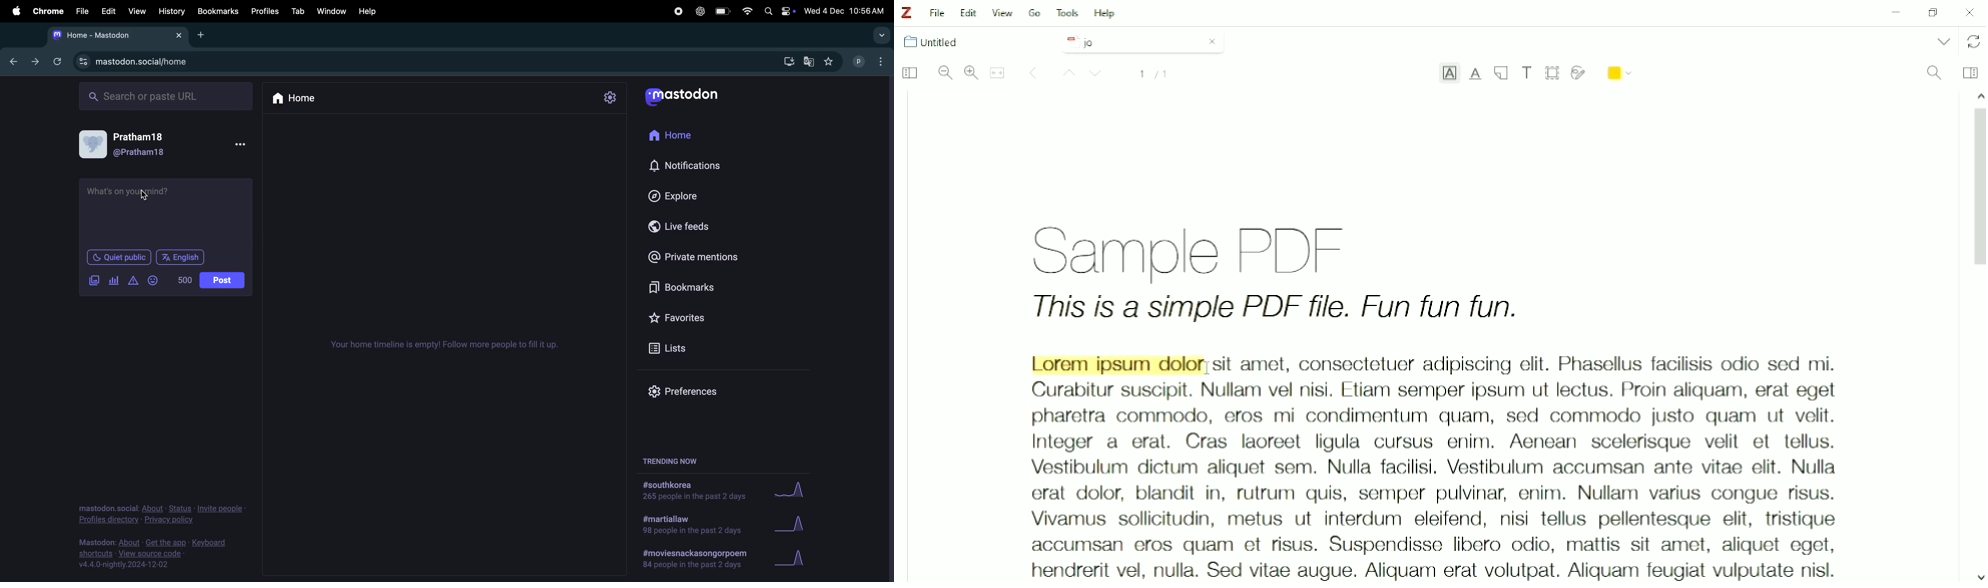  I want to click on private mentions, so click(701, 256).